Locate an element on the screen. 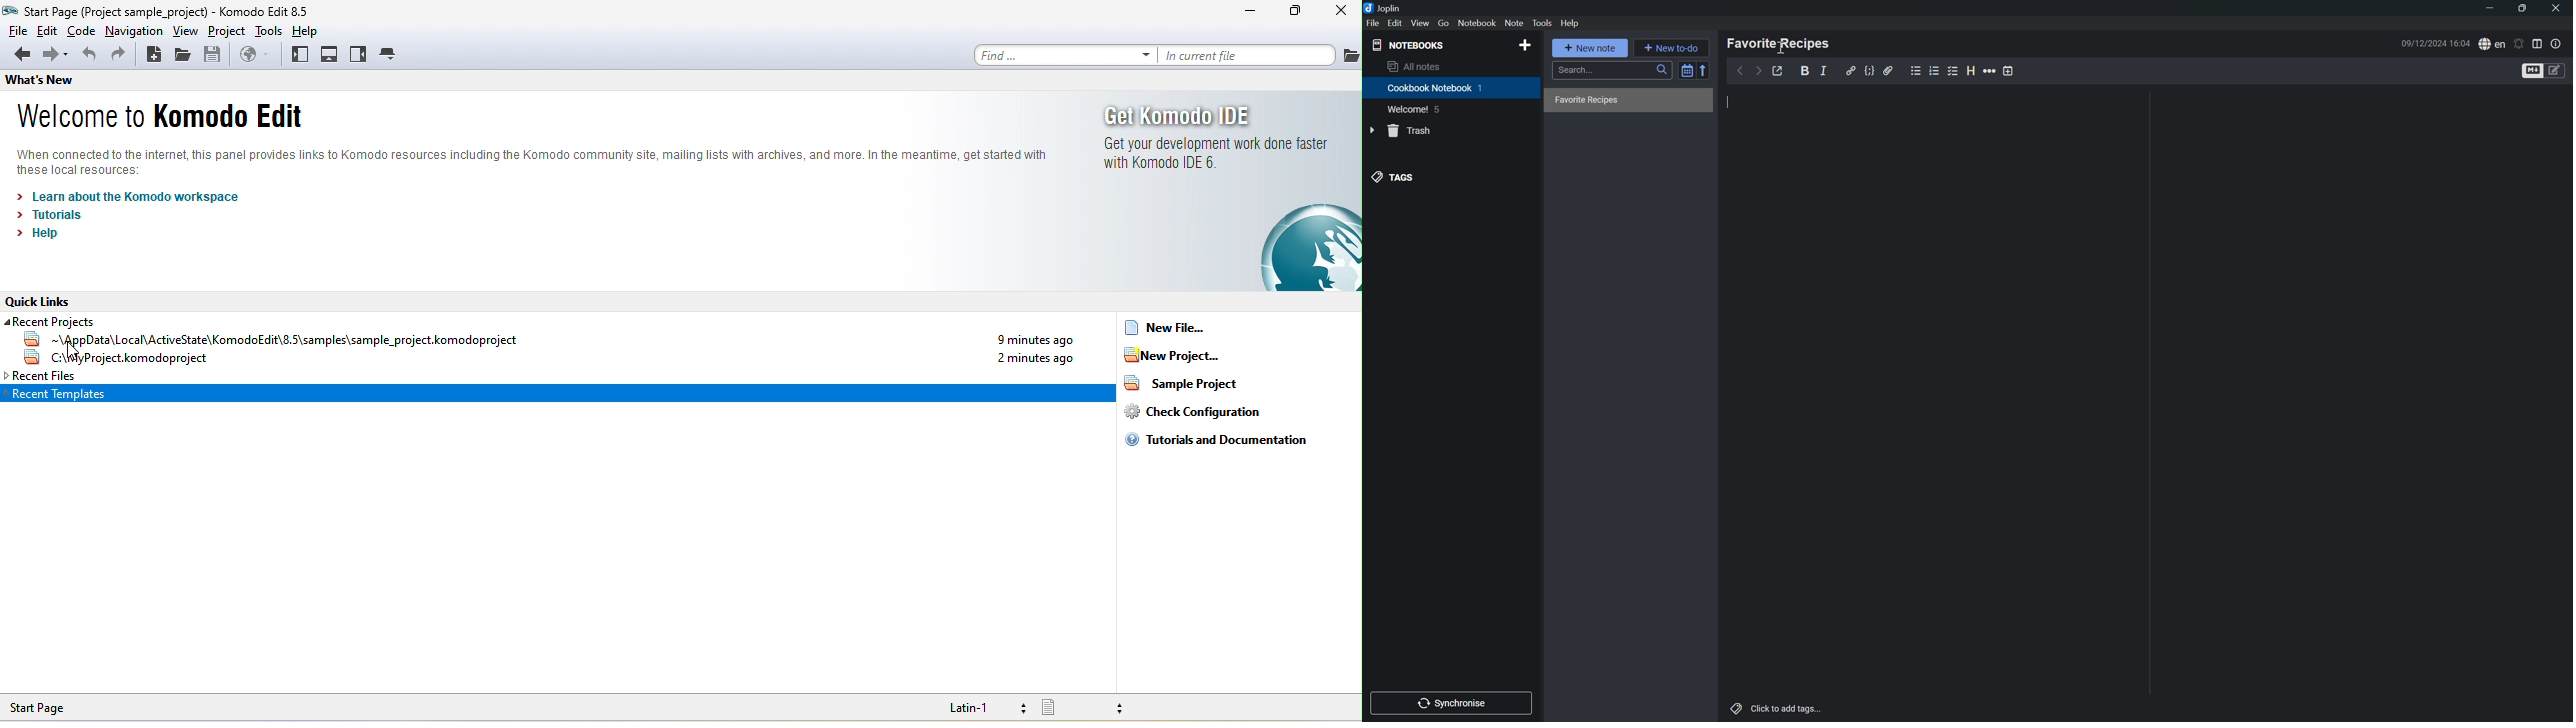 The image size is (2576, 728). get komodo ide  is located at coordinates (1232, 194).